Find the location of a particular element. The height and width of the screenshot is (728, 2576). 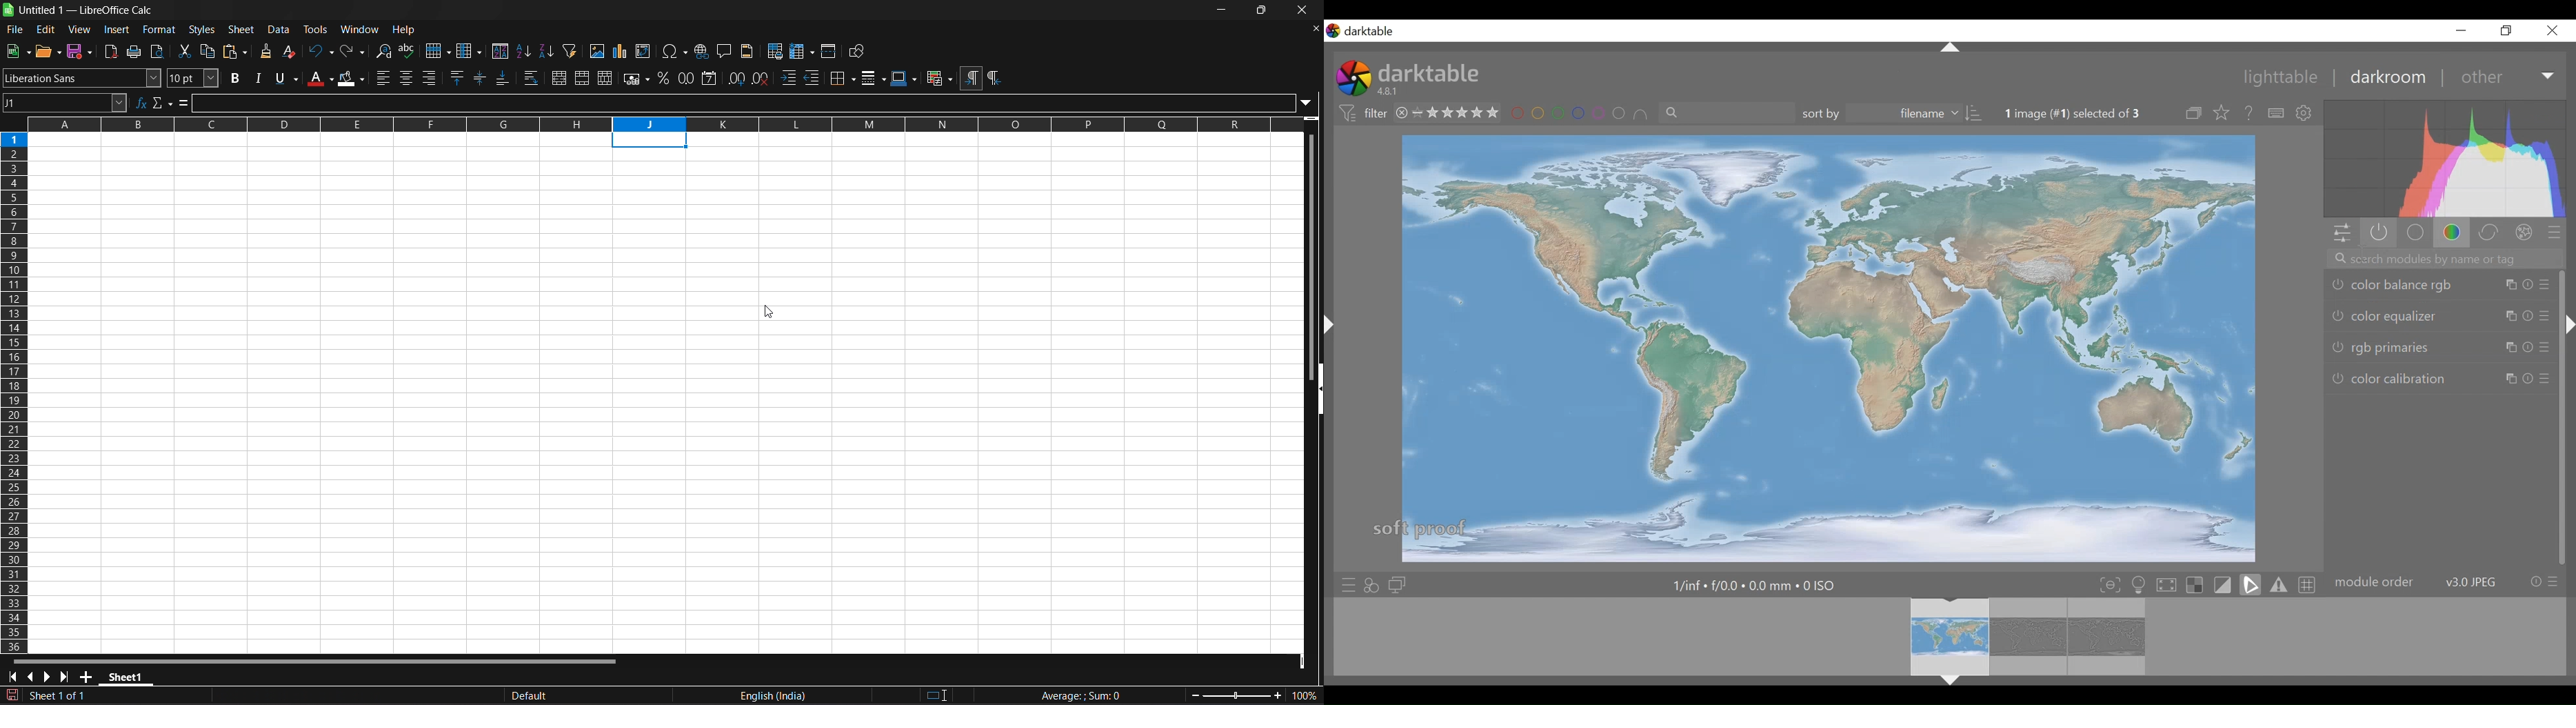

cursor is located at coordinates (771, 310).